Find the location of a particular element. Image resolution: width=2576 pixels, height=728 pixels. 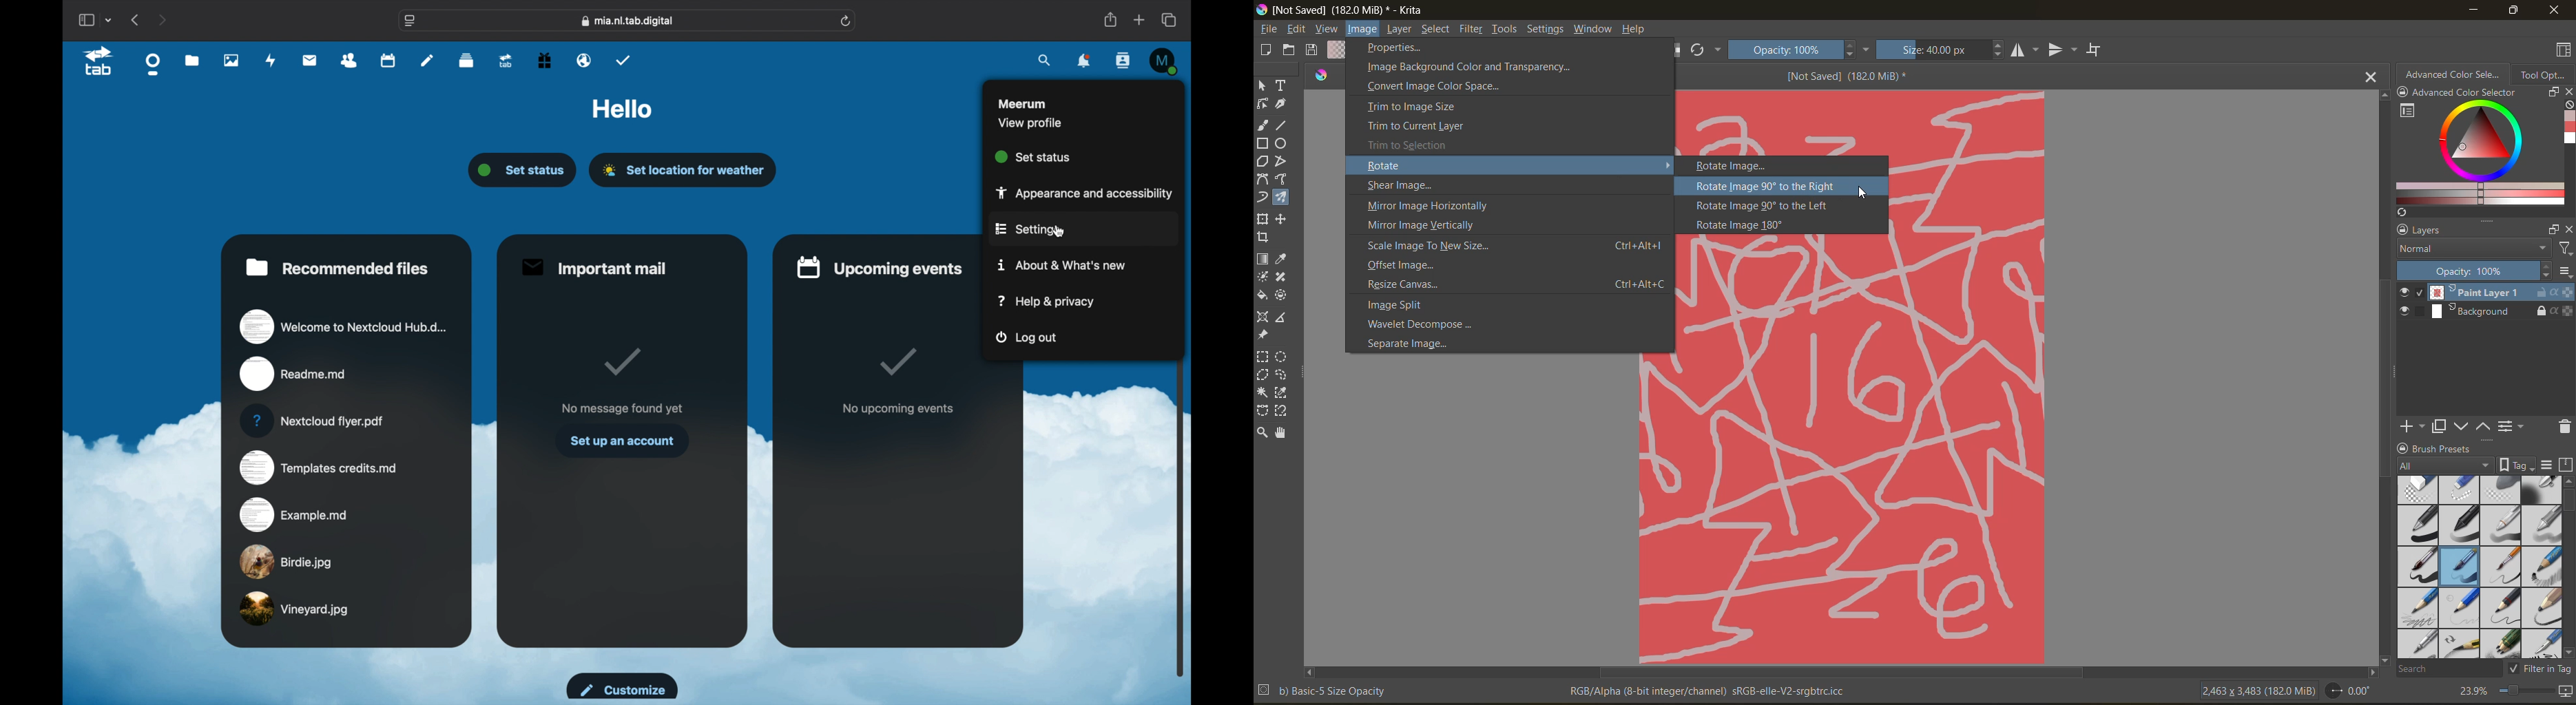

upgrade is located at coordinates (505, 61).